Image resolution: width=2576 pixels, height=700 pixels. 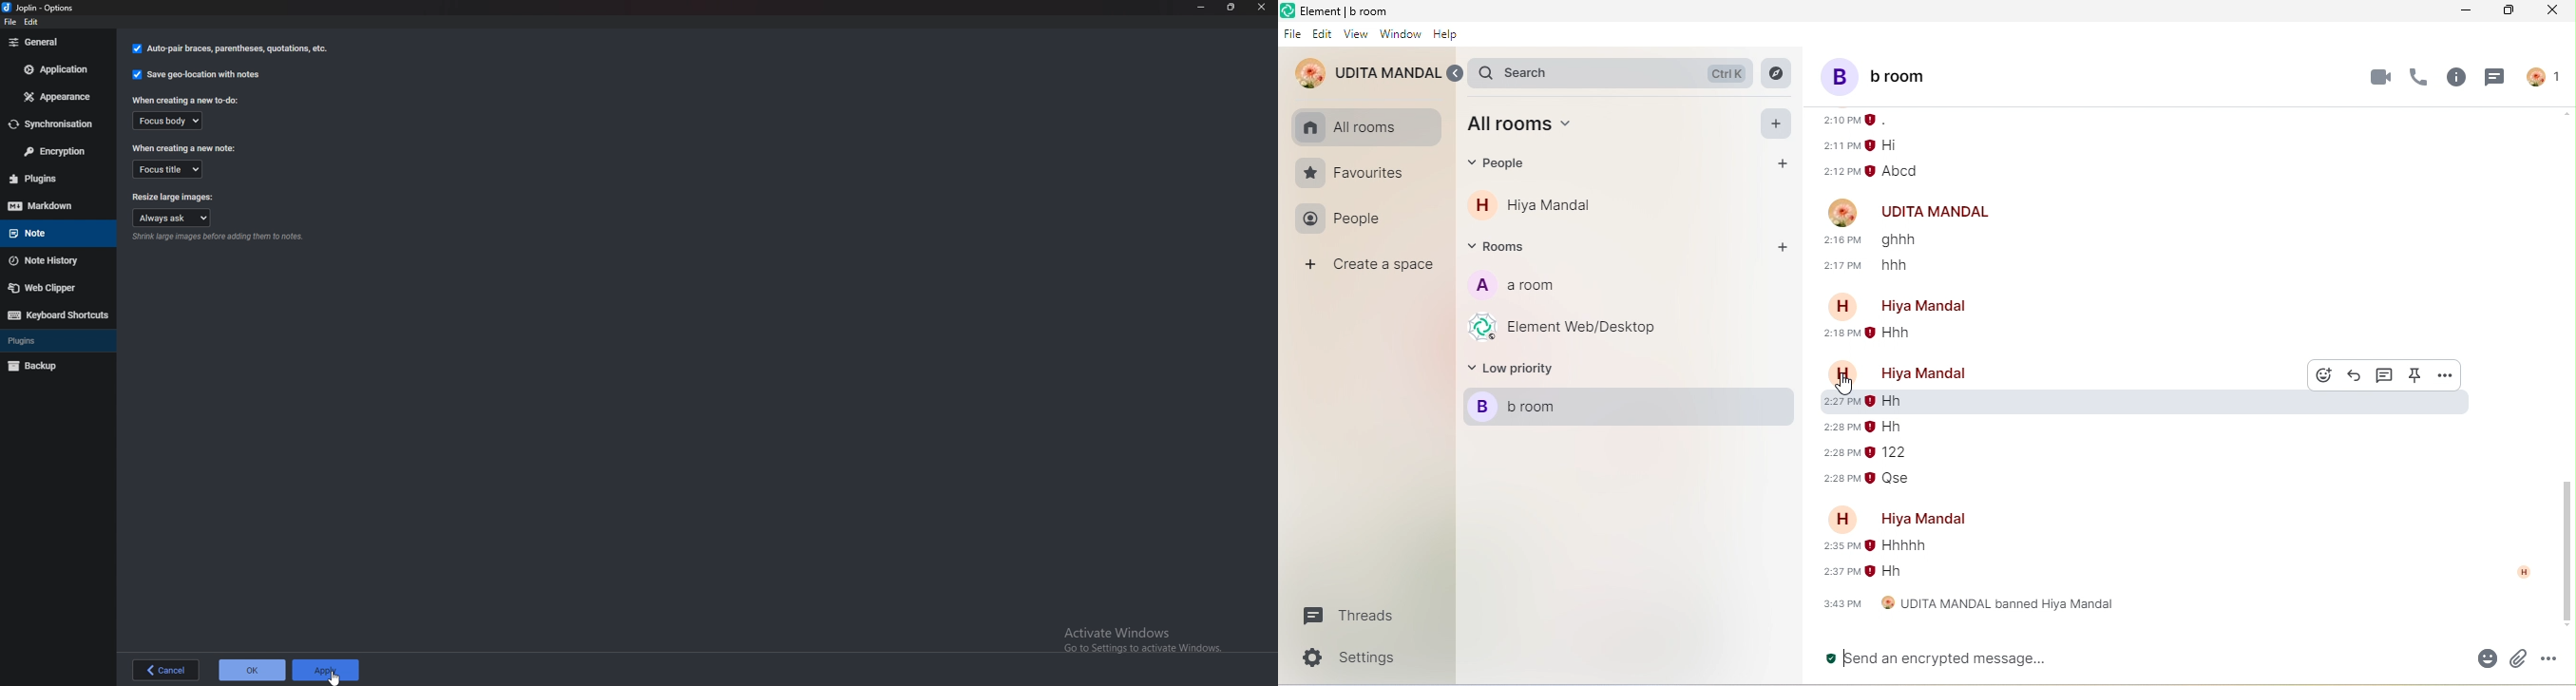 I want to click on option, so click(x=2549, y=660).